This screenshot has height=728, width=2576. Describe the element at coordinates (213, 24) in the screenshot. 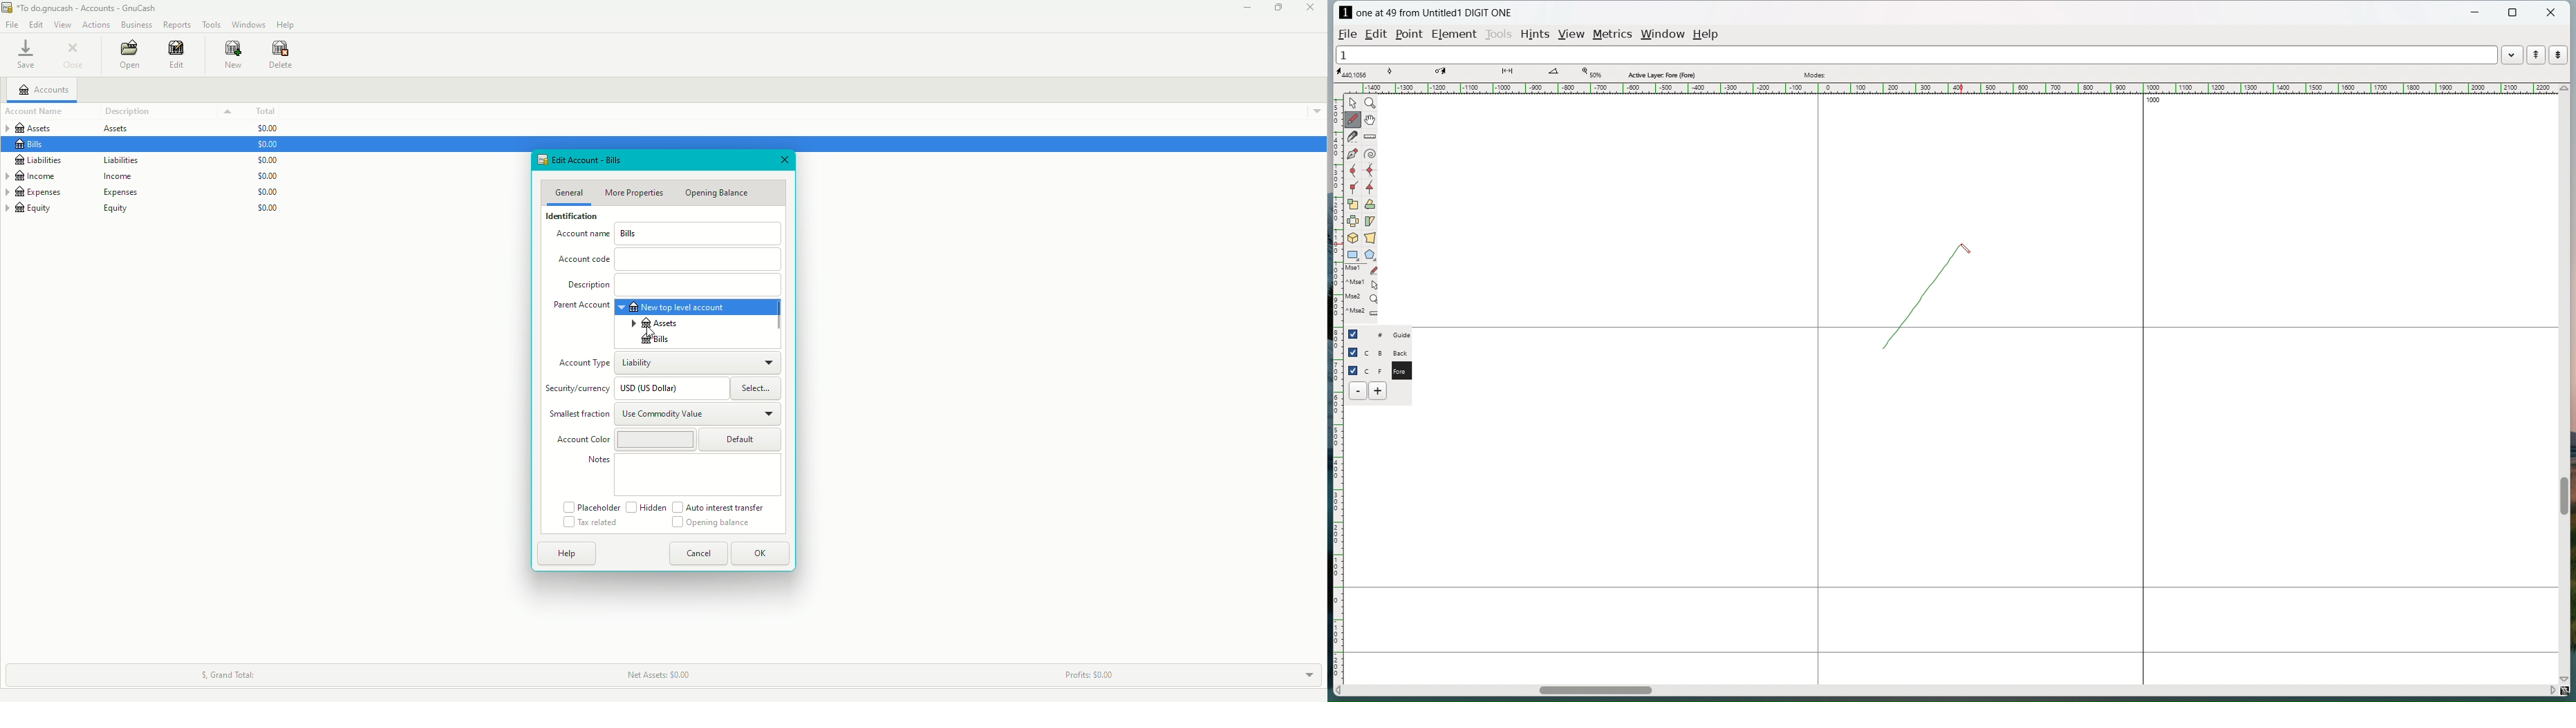

I see `Tools` at that location.